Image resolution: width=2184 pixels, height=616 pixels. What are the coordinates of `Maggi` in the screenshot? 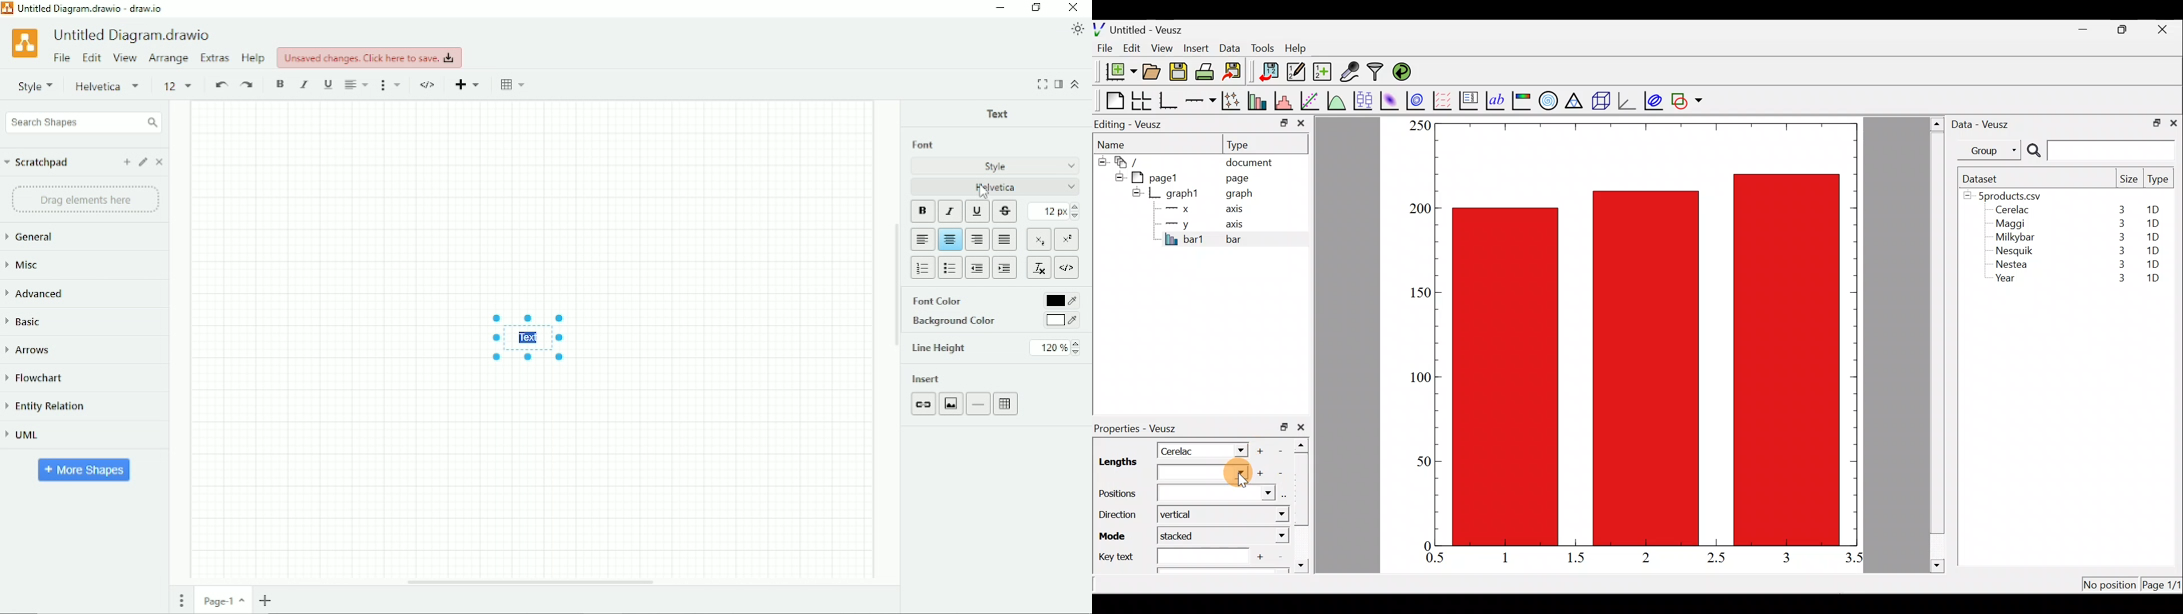 It's located at (2012, 225).